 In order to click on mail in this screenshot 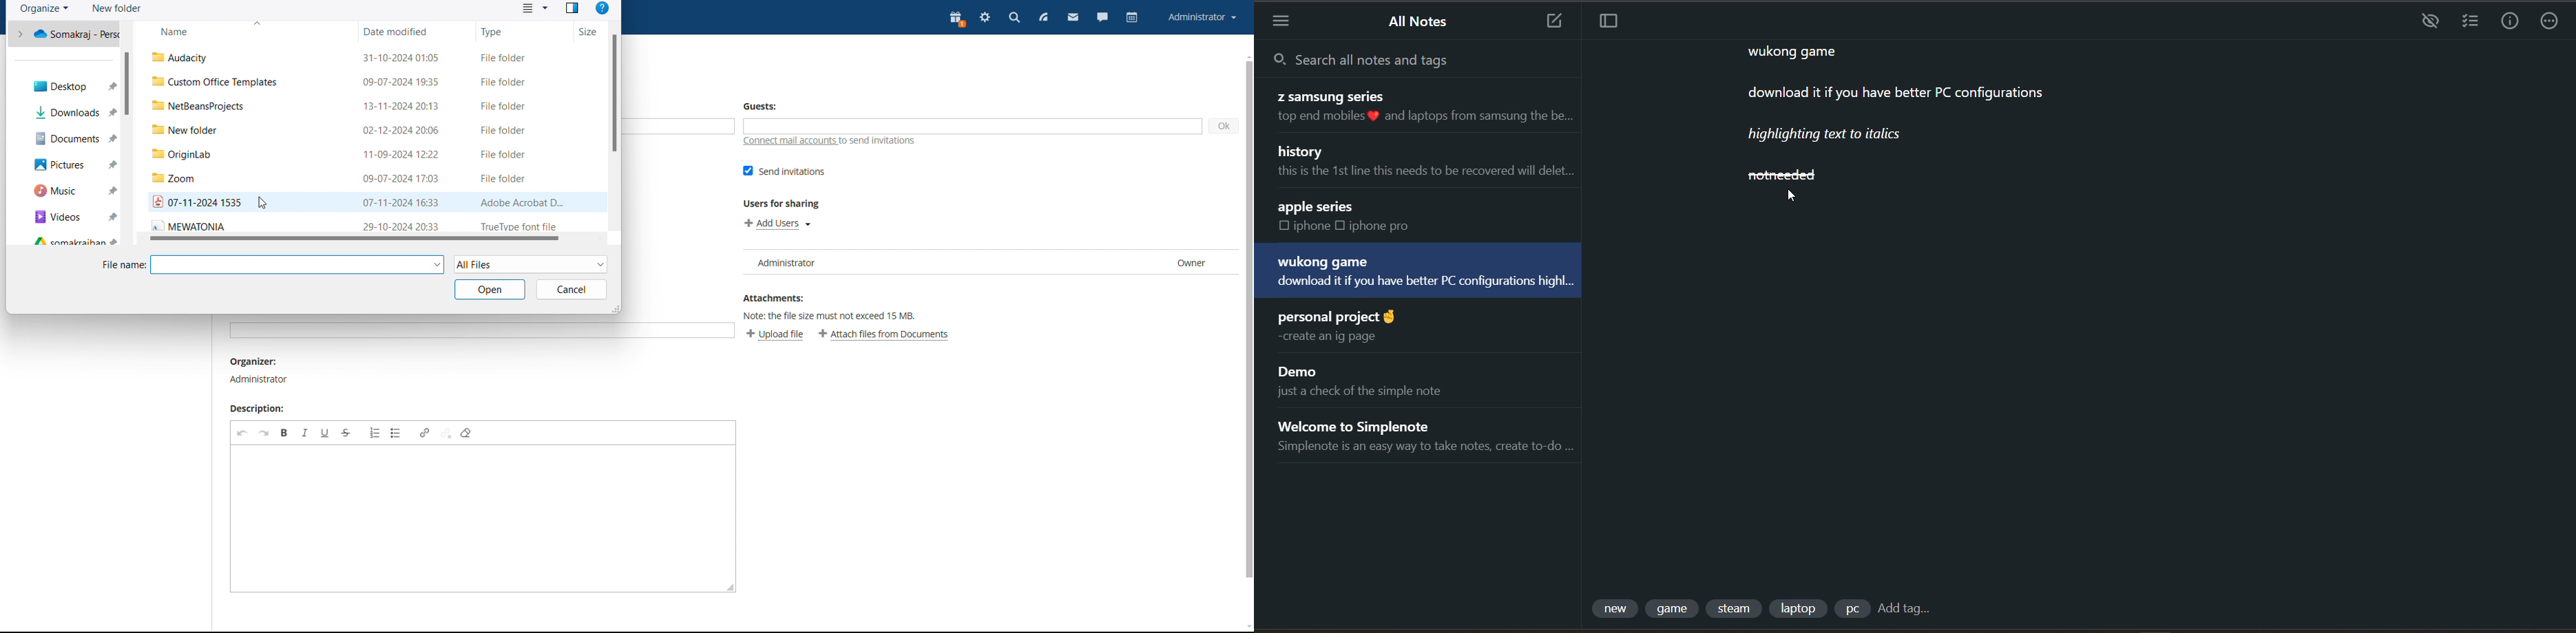, I will do `click(1073, 18)`.